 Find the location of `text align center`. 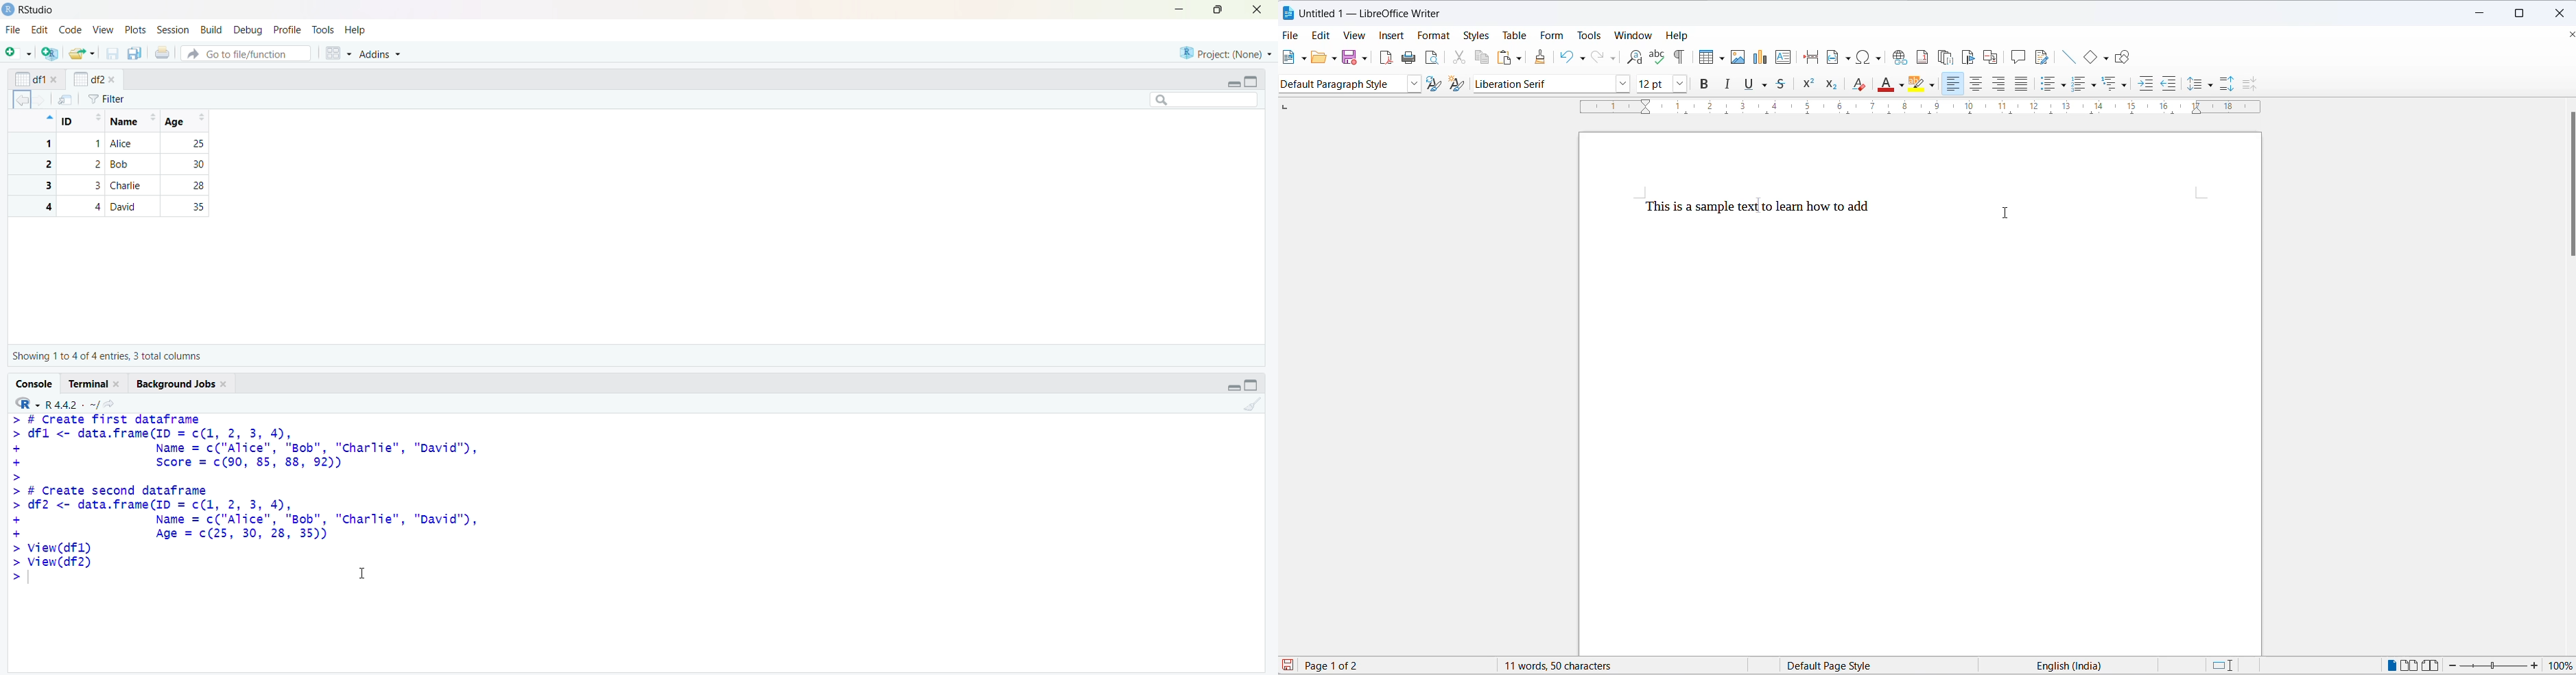

text align center is located at coordinates (1977, 84).